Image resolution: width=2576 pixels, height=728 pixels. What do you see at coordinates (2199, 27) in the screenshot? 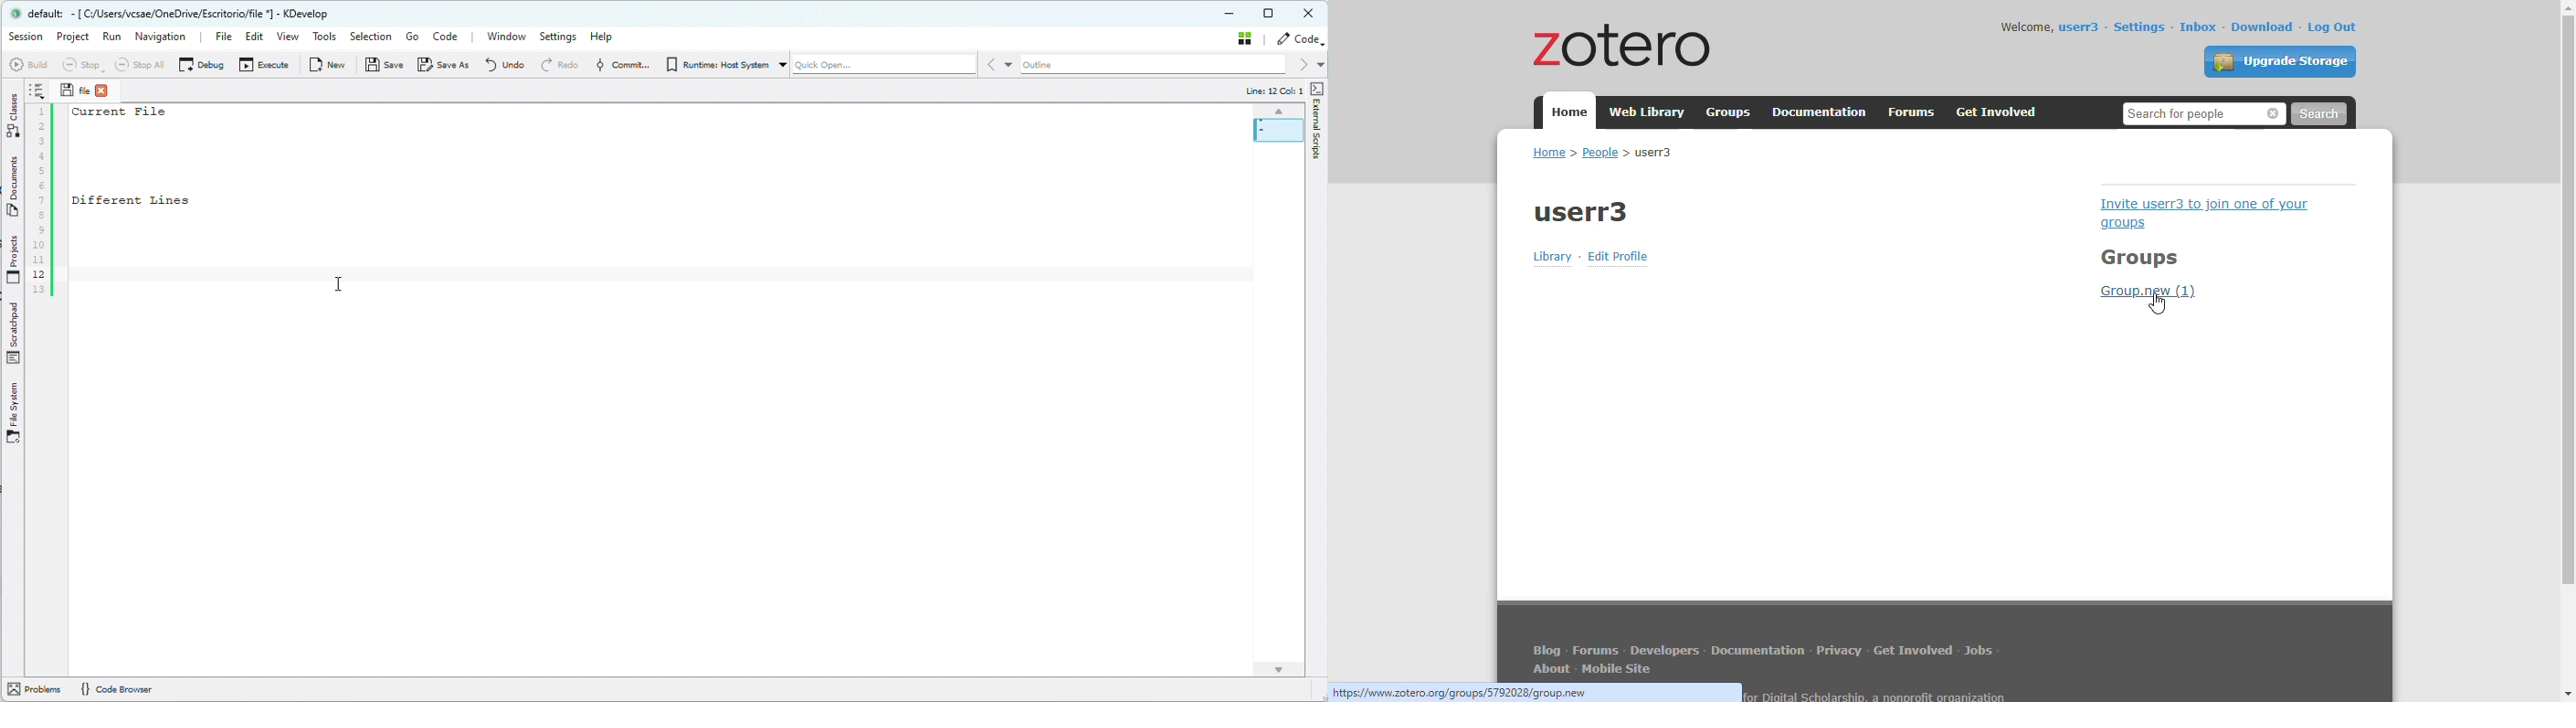
I see `inbox` at bounding box center [2199, 27].